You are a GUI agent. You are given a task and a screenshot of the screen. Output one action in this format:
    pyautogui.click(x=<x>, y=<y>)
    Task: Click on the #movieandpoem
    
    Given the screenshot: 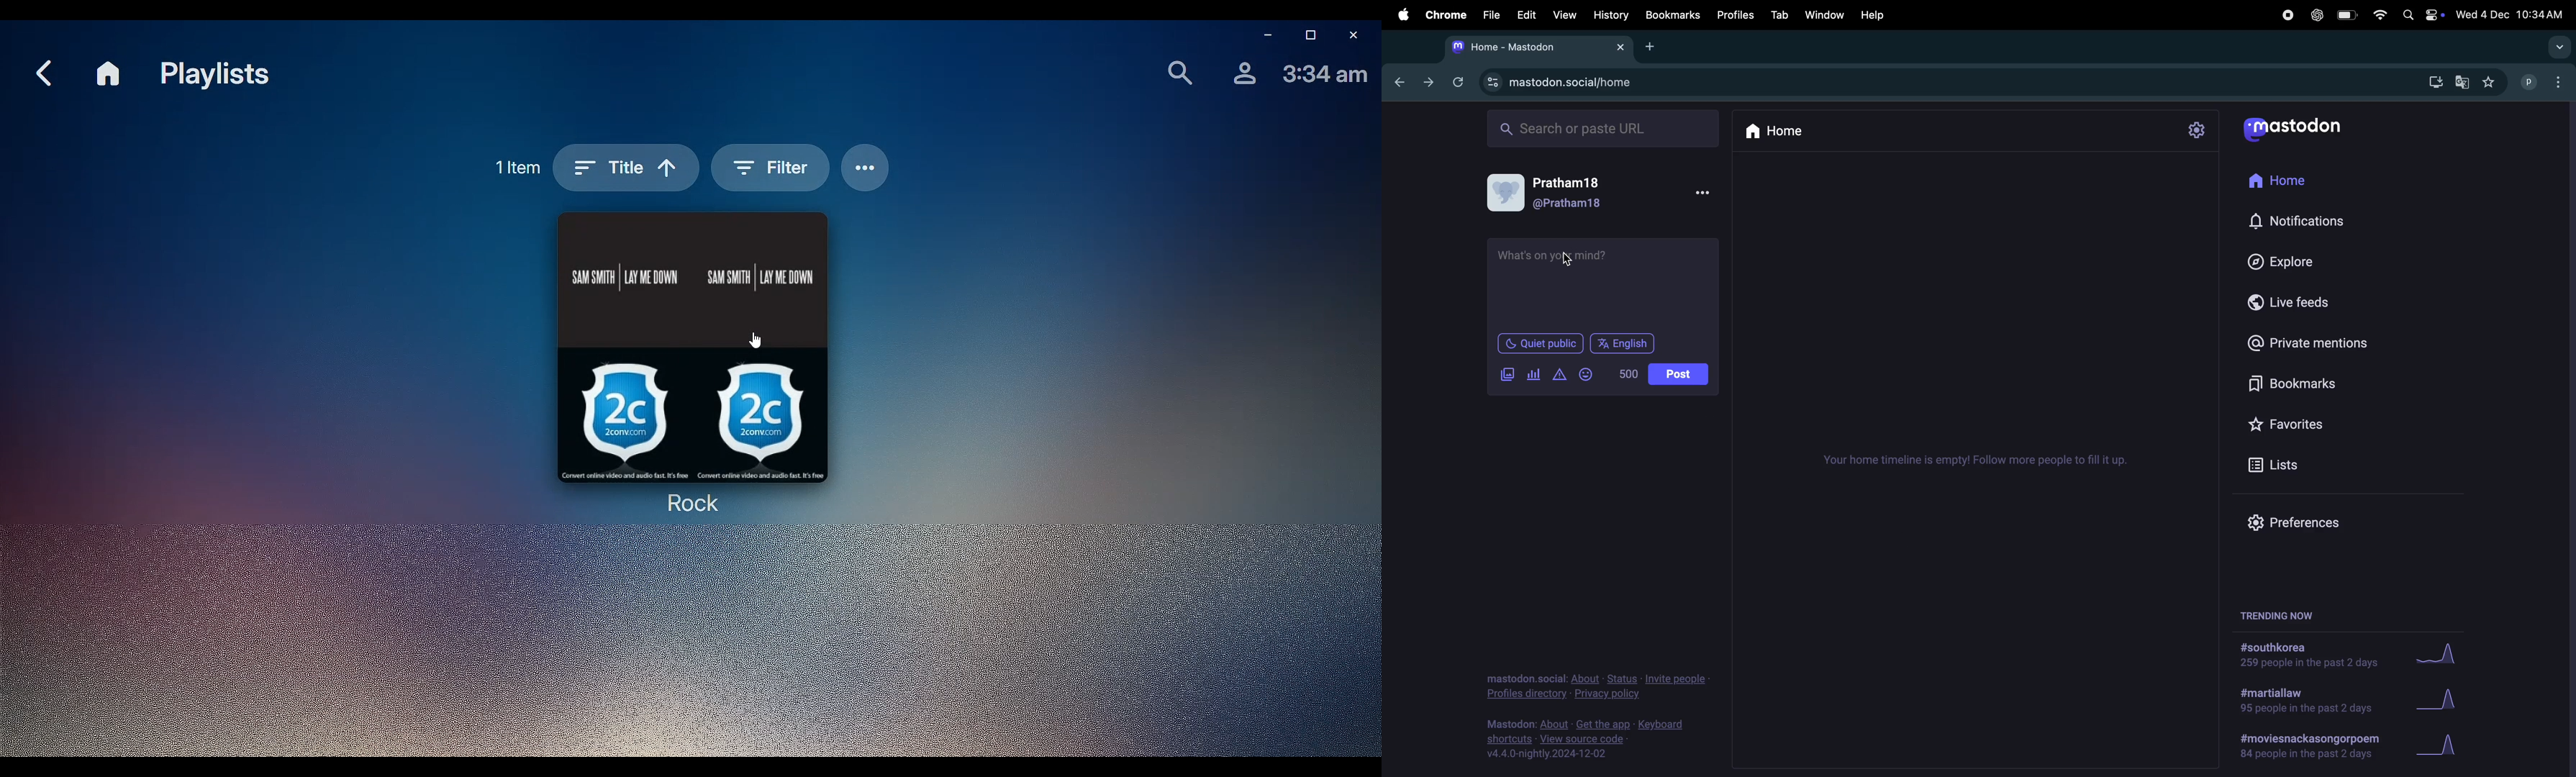 What is the action you would take?
    pyautogui.click(x=2305, y=746)
    